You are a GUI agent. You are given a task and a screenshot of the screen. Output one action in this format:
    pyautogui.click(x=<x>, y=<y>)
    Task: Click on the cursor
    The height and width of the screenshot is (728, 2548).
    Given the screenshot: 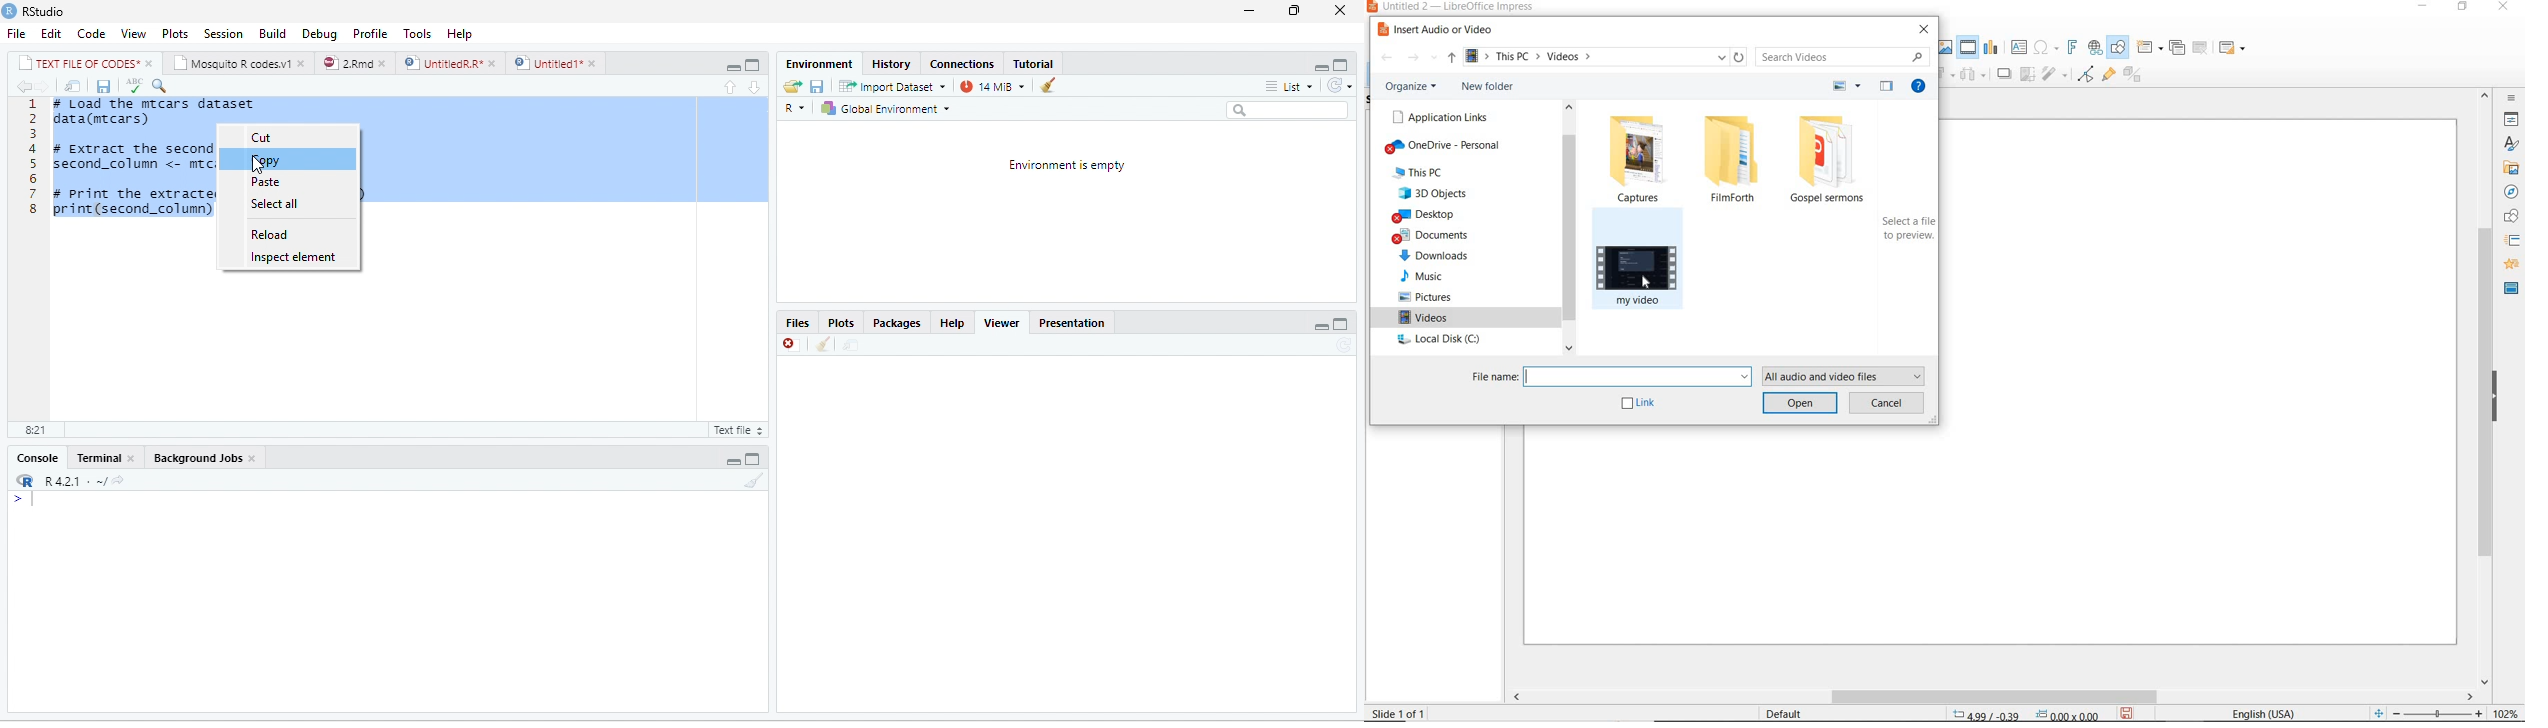 What is the action you would take?
    pyautogui.click(x=258, y=166)
    